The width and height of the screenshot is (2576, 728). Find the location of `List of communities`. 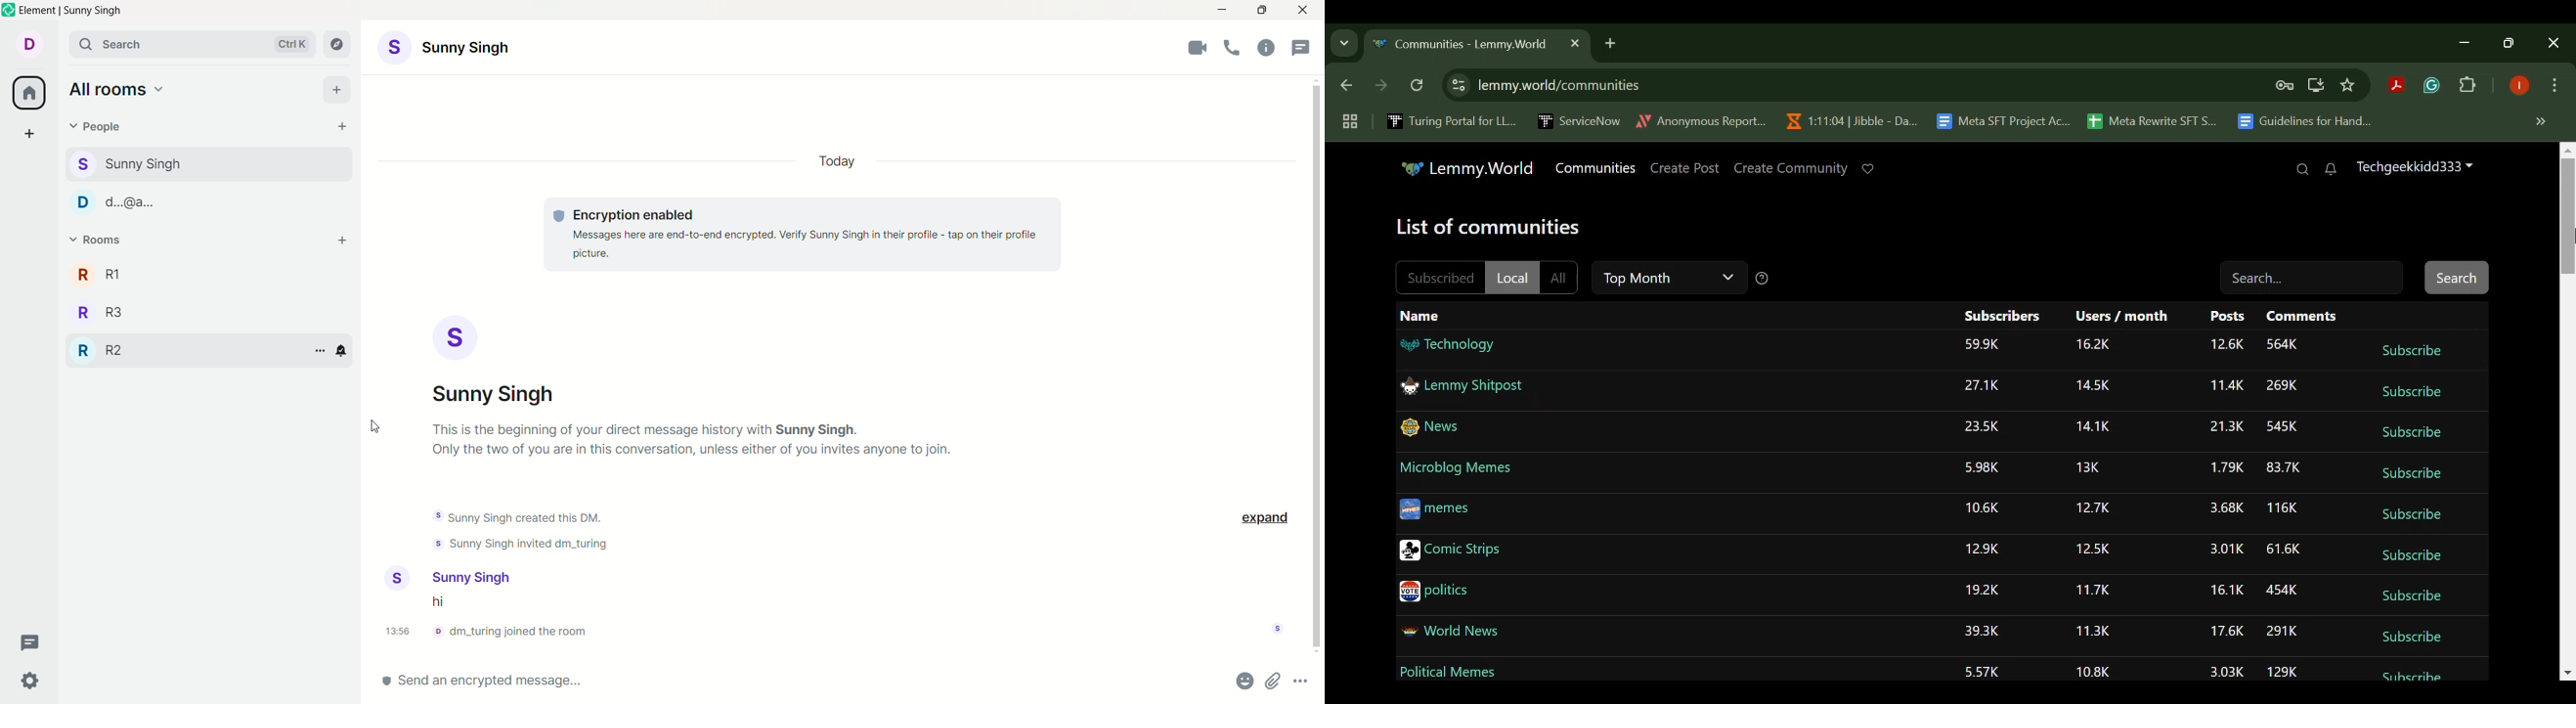

List of communities is located at coordinates (1490, 227).